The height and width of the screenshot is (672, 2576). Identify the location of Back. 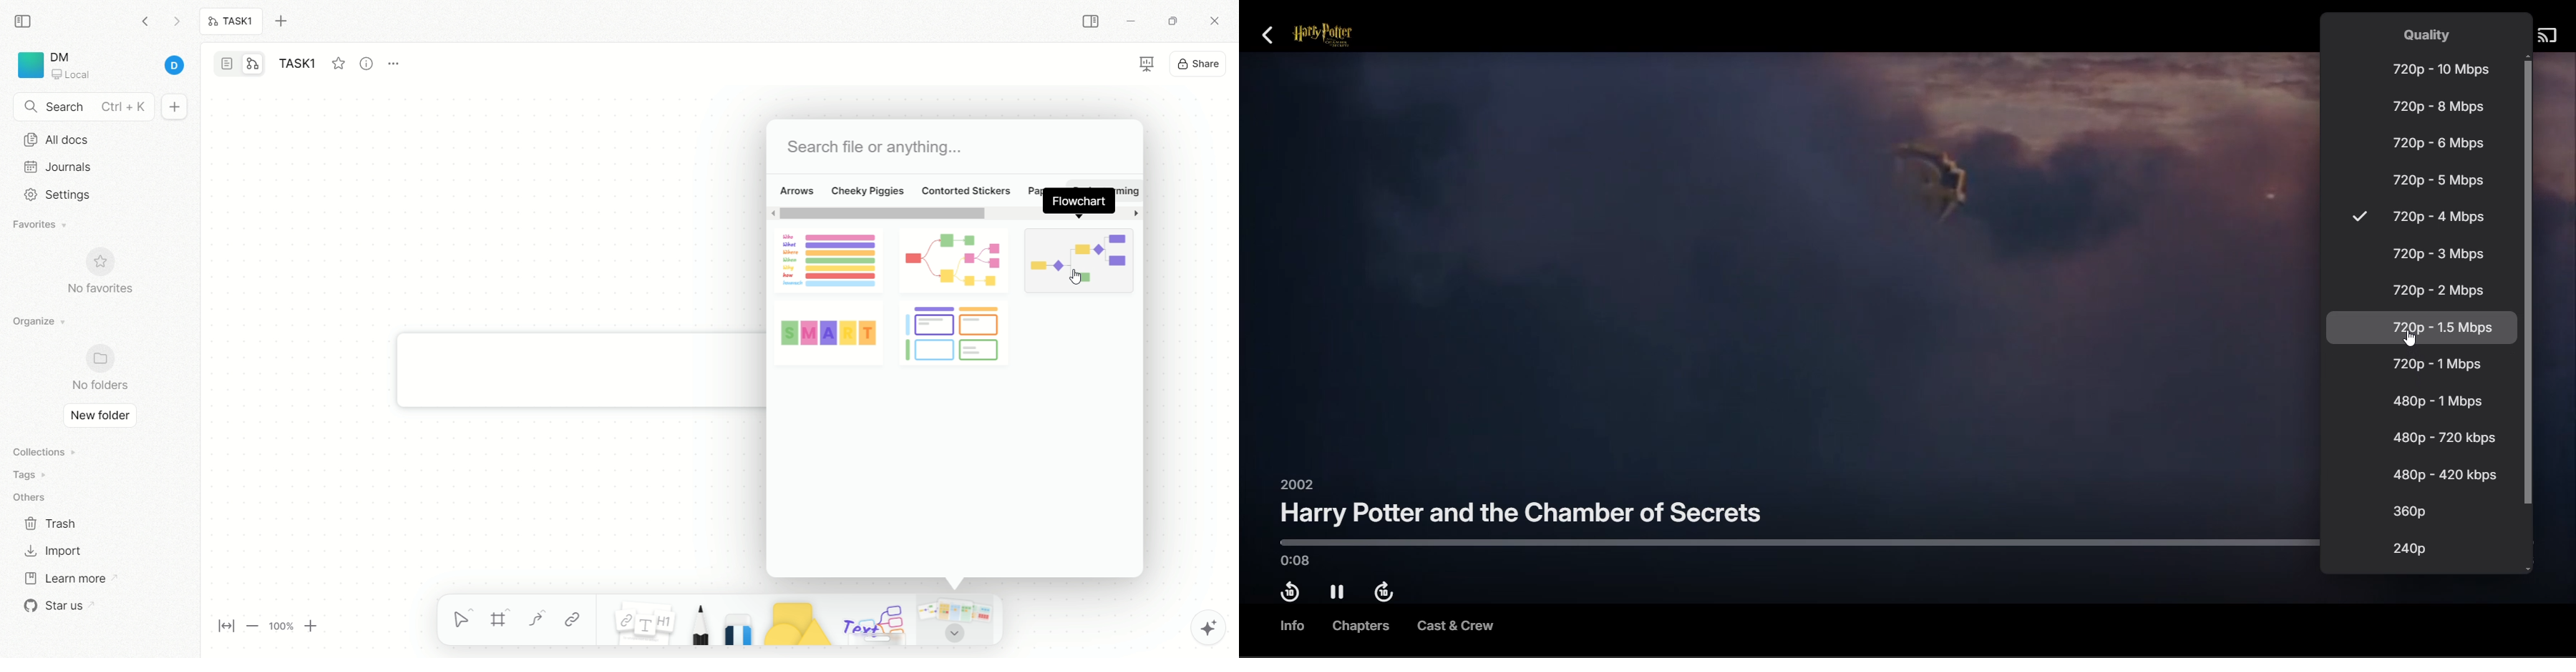
(1275, 36).